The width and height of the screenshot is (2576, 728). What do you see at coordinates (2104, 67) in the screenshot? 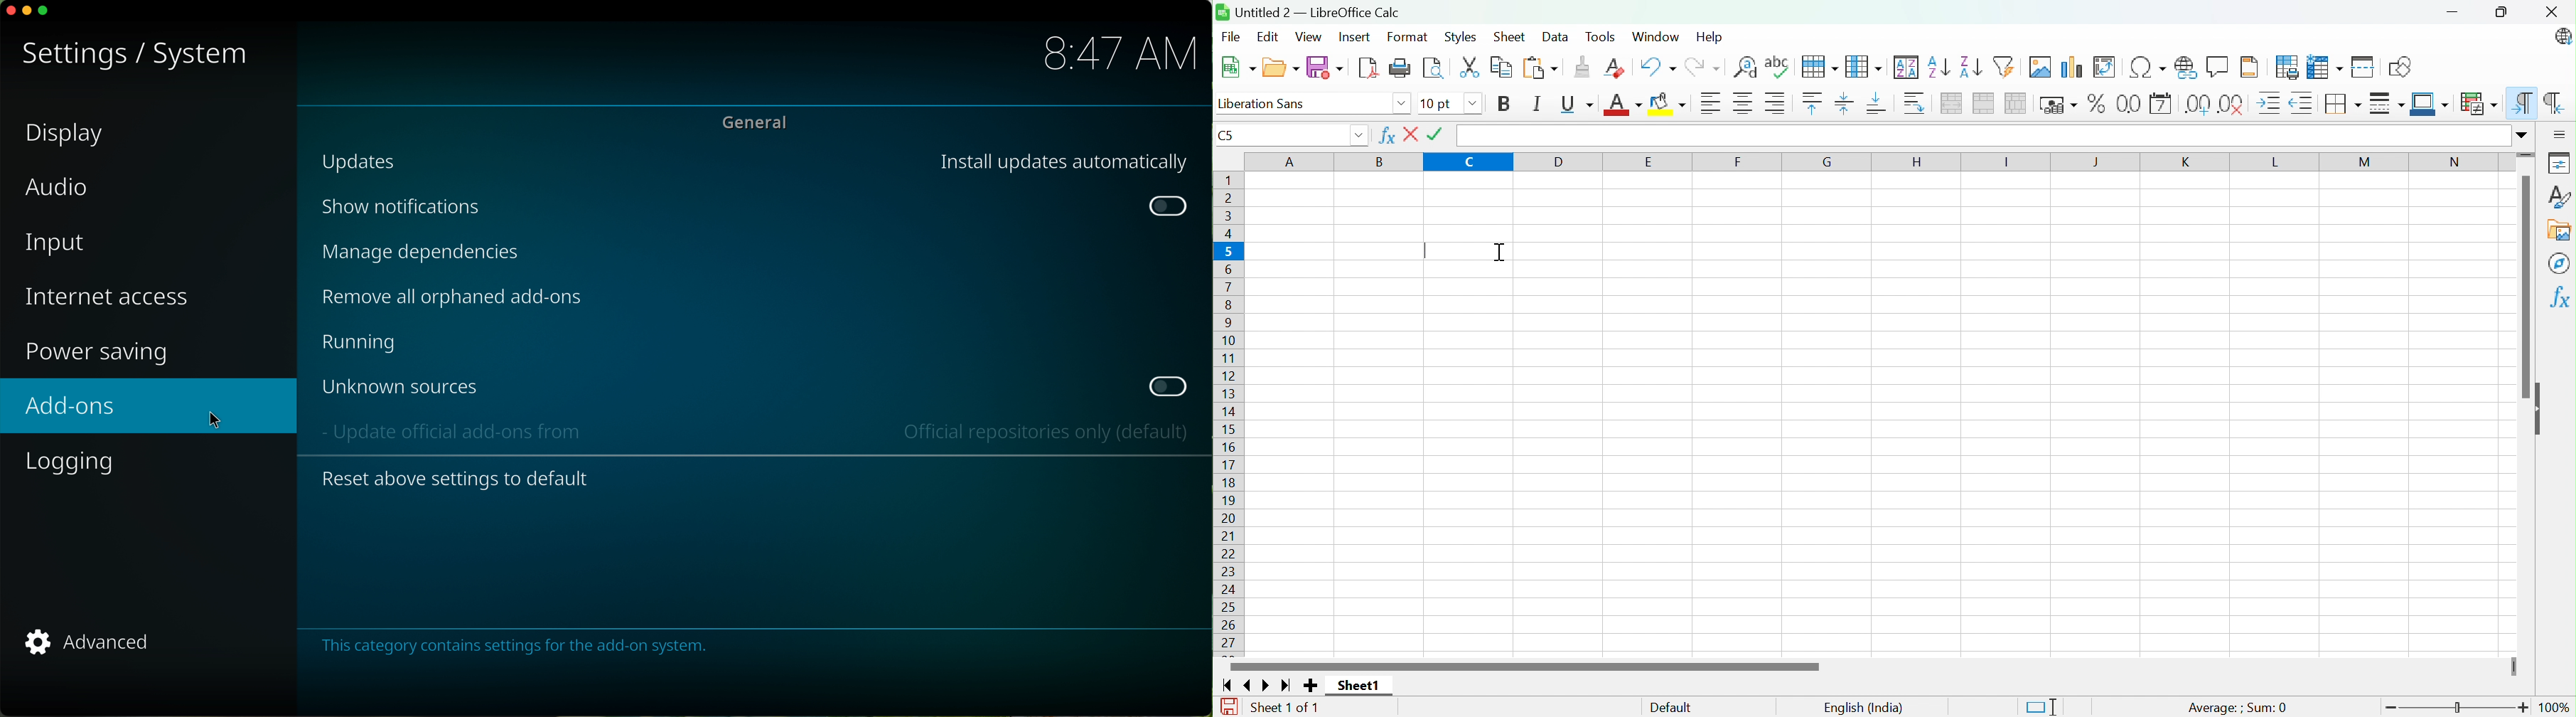
I see `Insert or edit pivot table` at bounding box center [2104, 67].